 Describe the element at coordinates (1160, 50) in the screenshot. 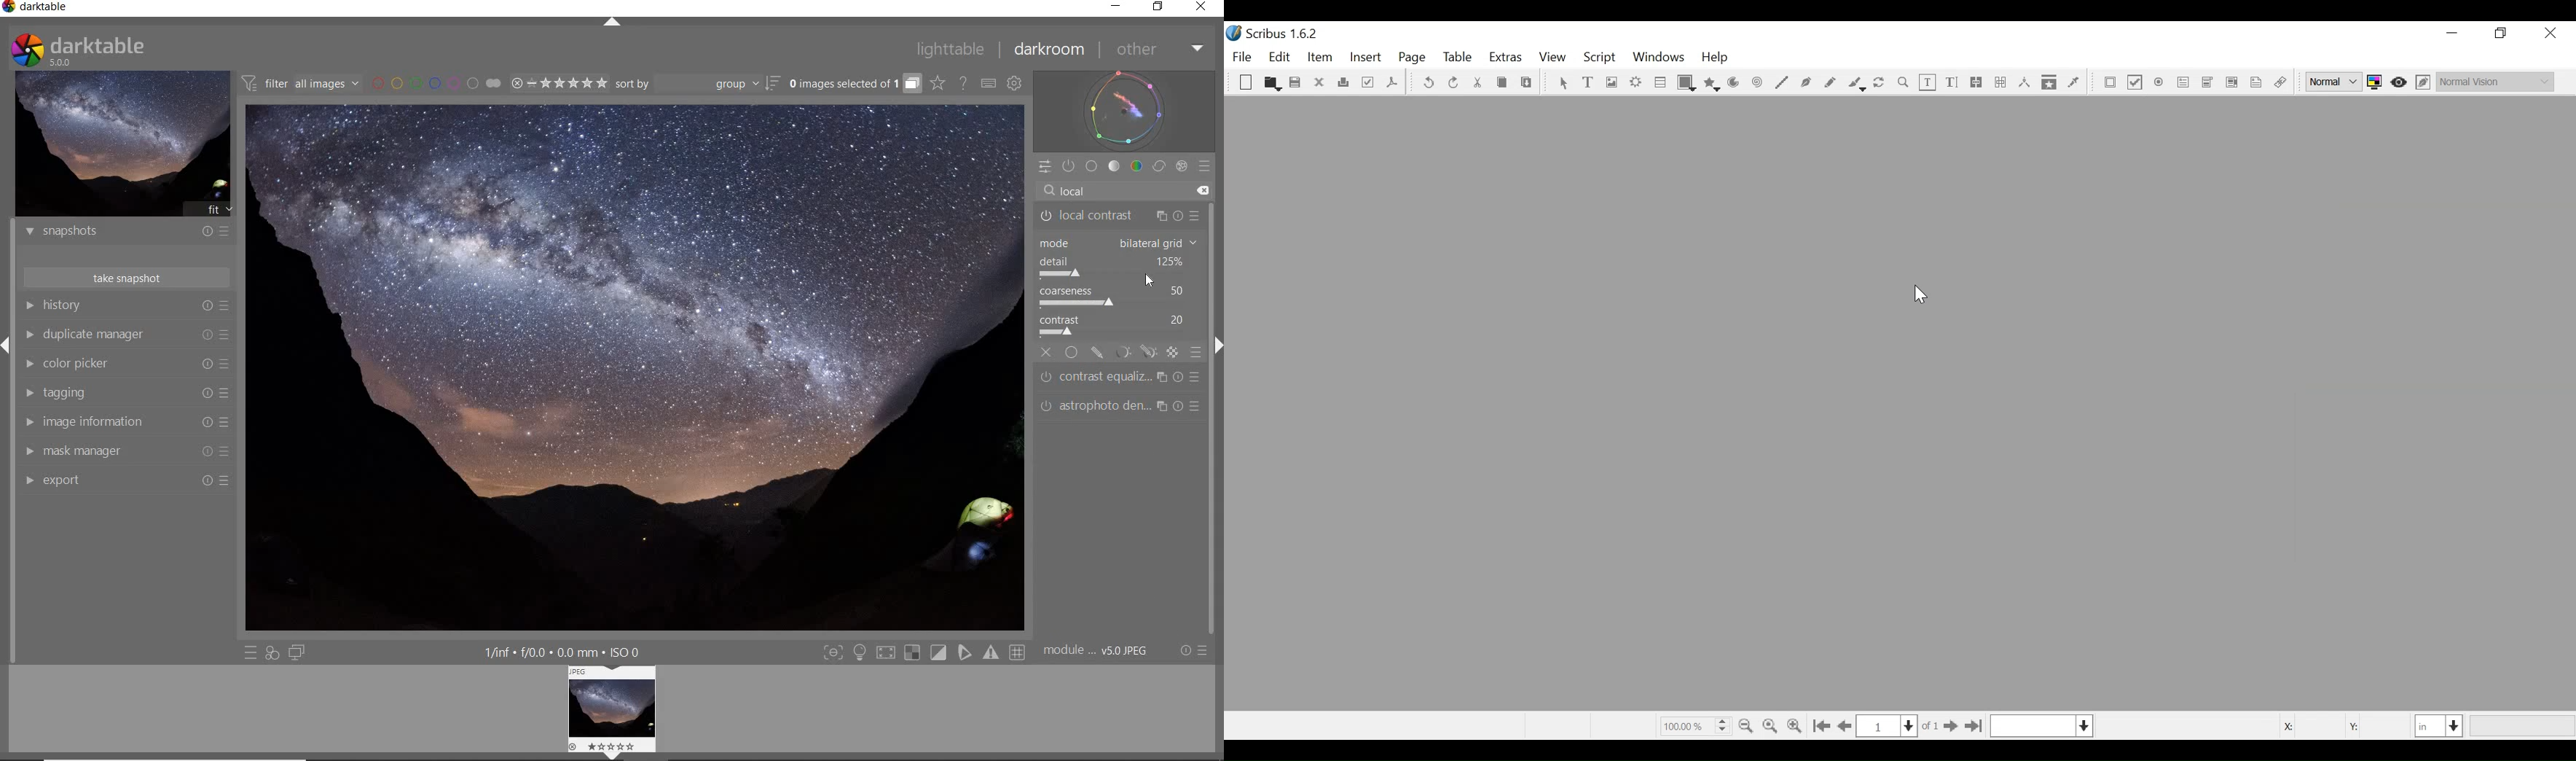

I see `OTHER` at that location.